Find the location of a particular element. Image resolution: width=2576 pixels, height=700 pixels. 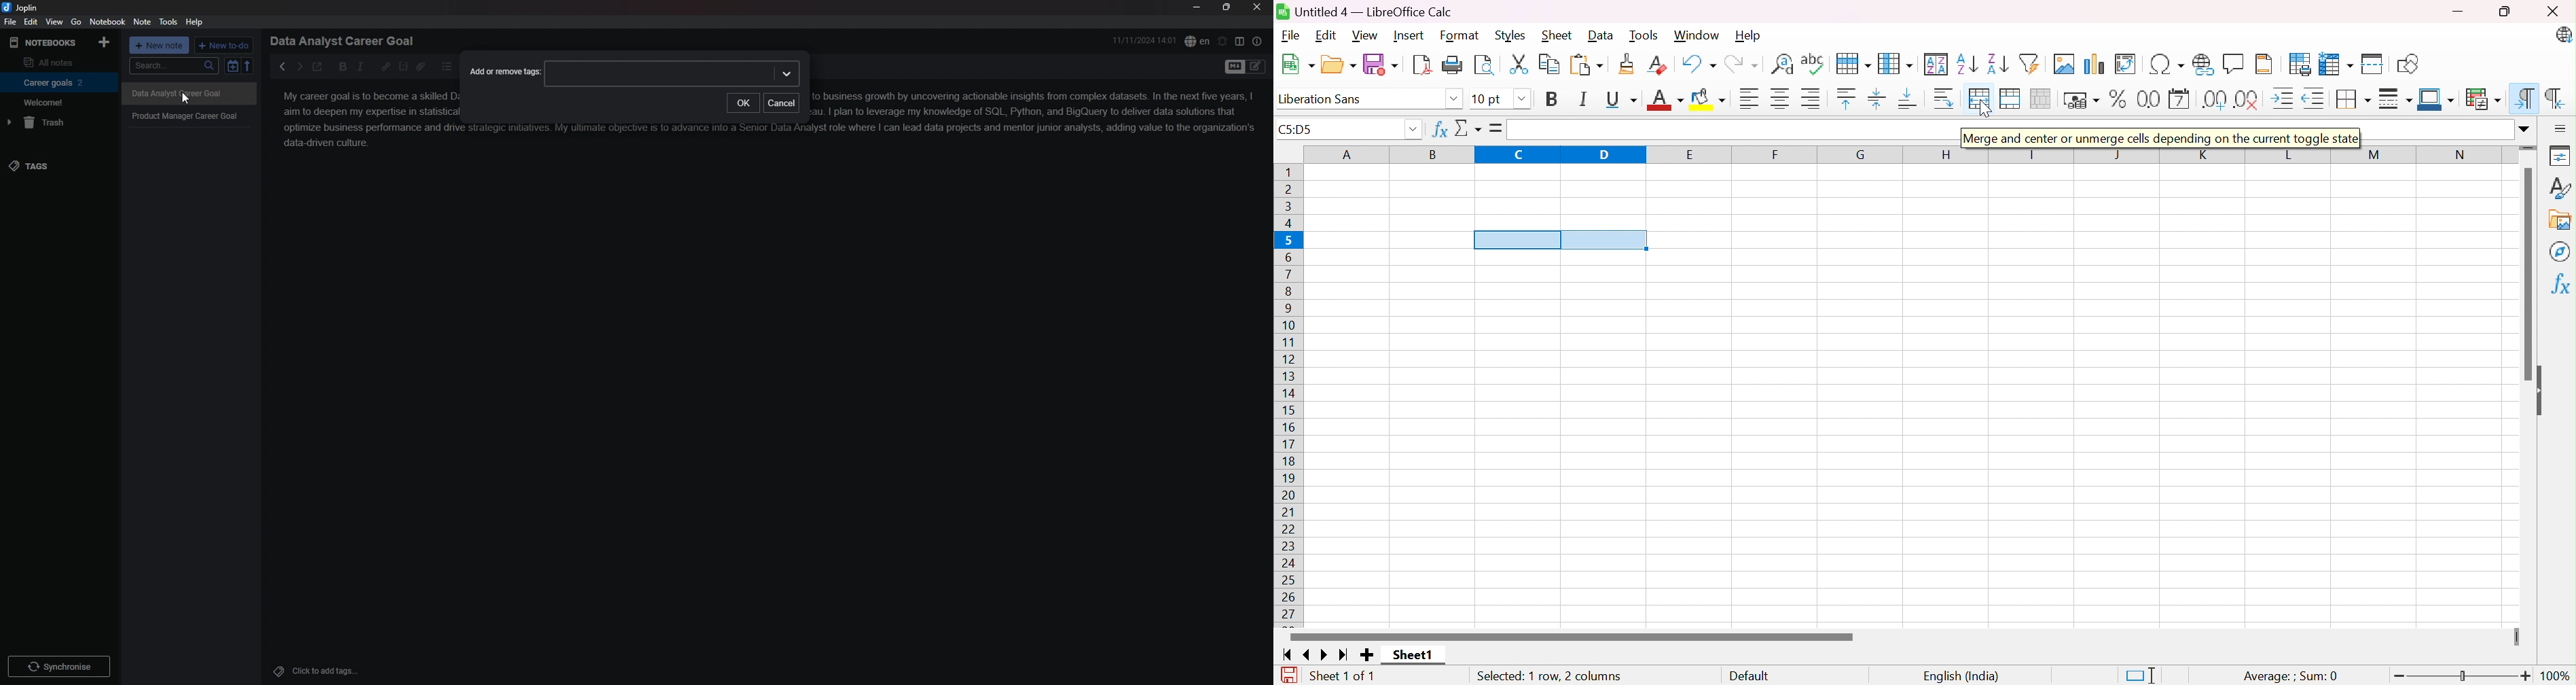

italic is located at coordinates (360, 67).